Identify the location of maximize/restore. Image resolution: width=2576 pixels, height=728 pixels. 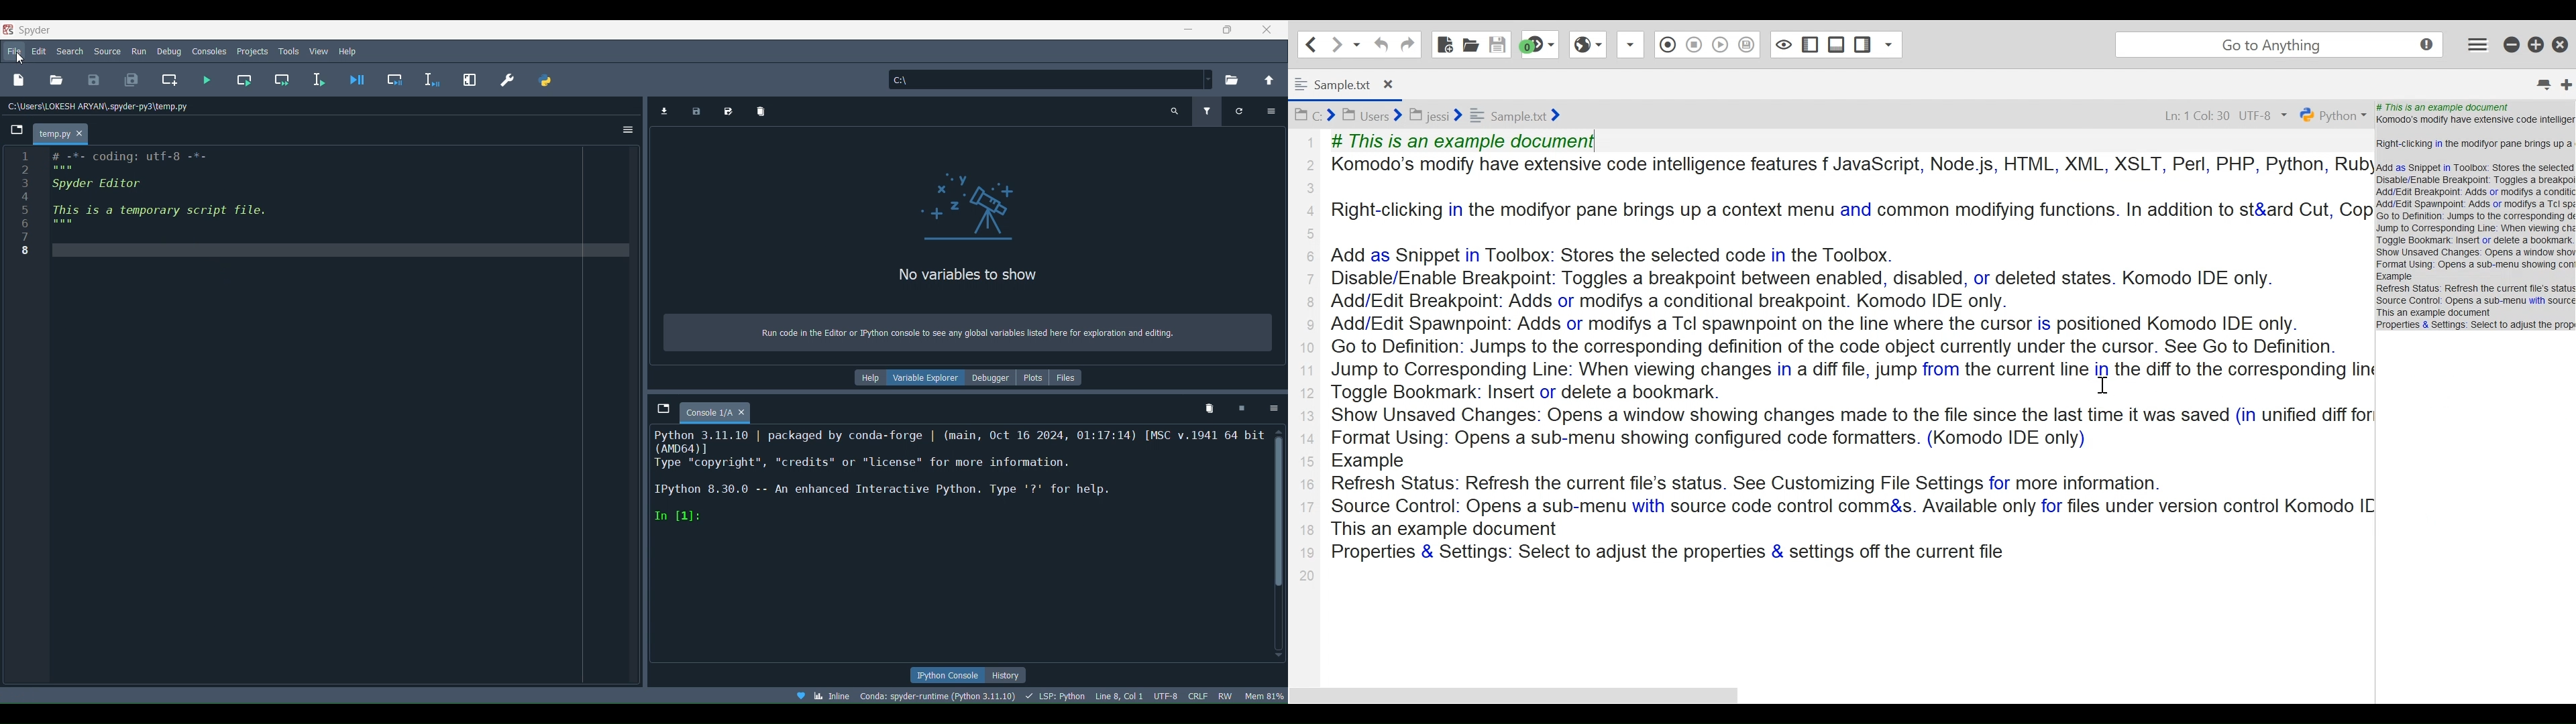
(1226, 28).